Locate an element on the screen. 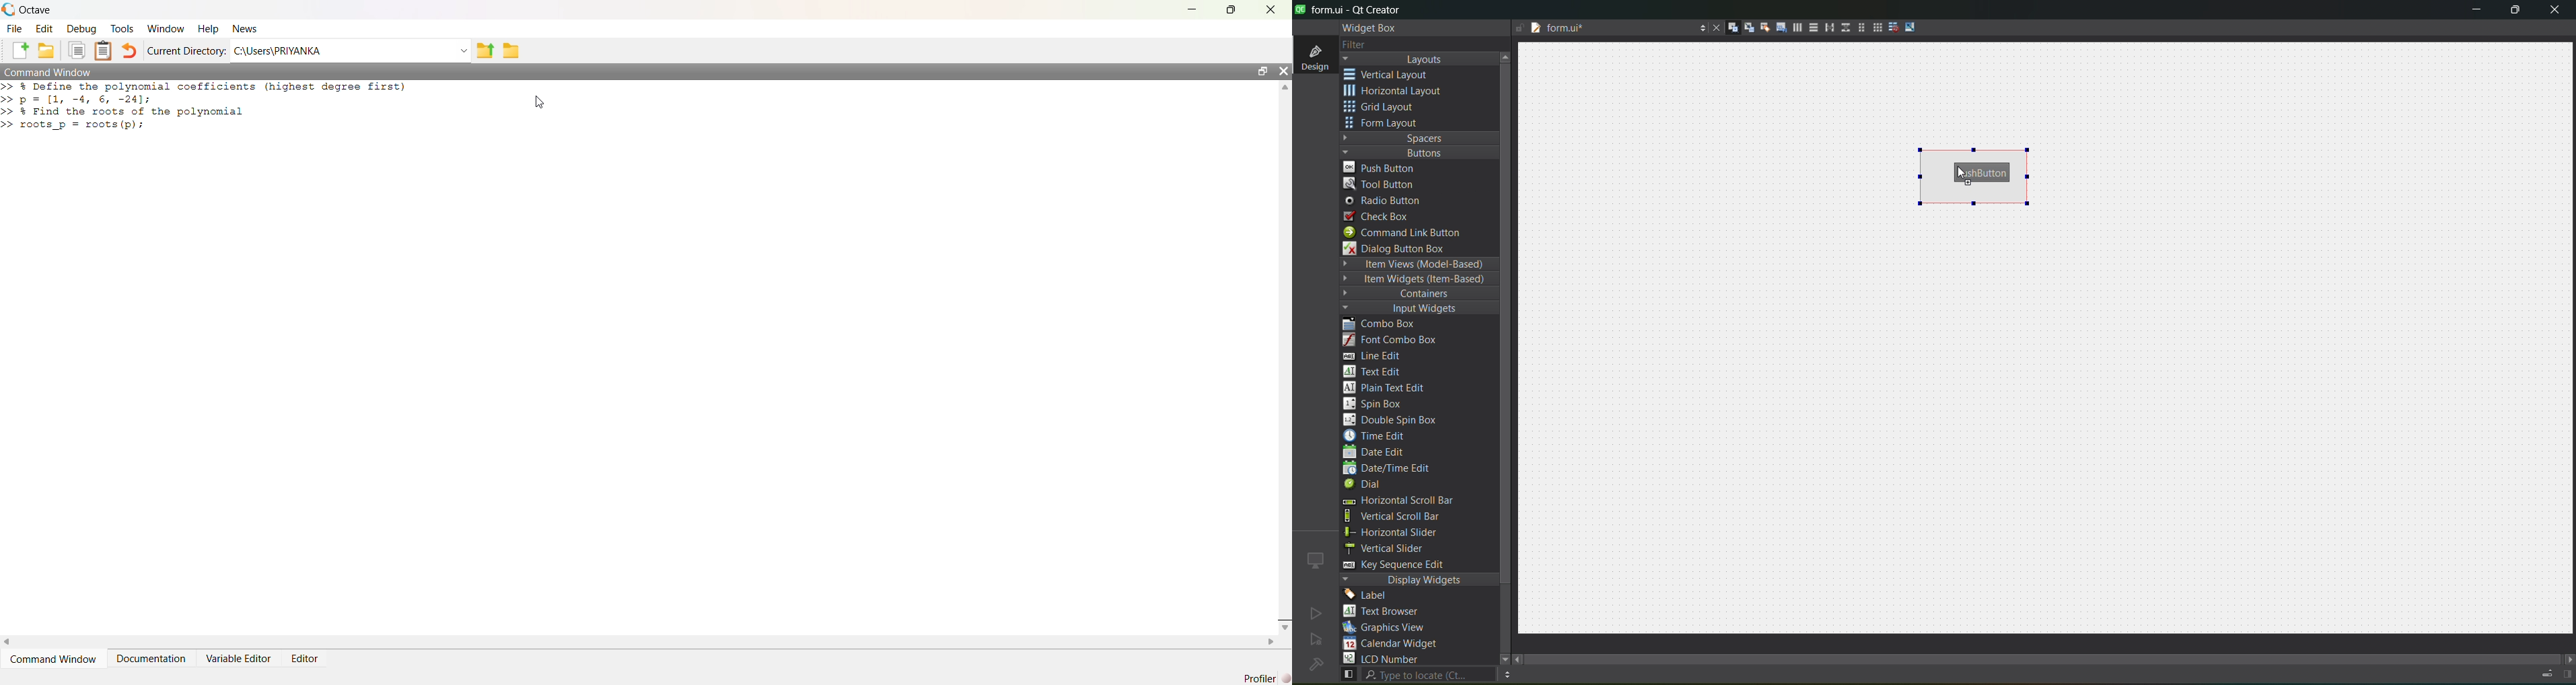 This screenshot has width=2576, height=700. Tools is located at coordinates (124, 30).